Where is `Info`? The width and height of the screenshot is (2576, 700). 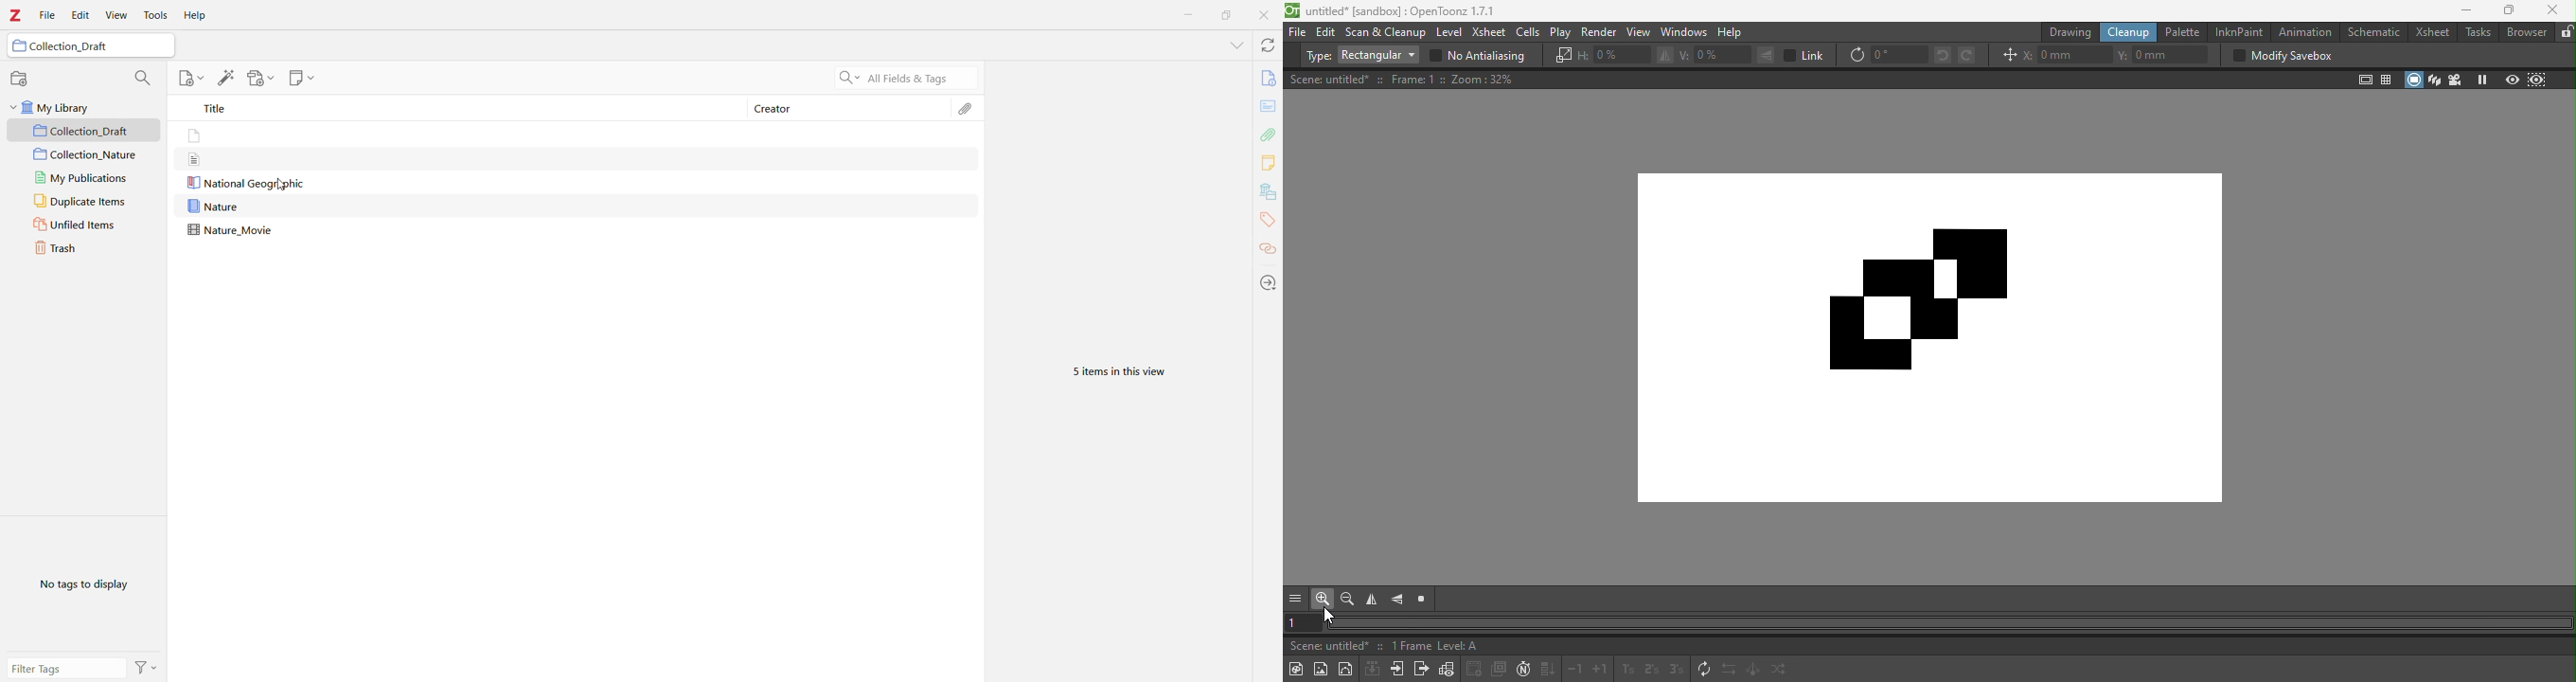
Info is located at coordinates (1268, 77).